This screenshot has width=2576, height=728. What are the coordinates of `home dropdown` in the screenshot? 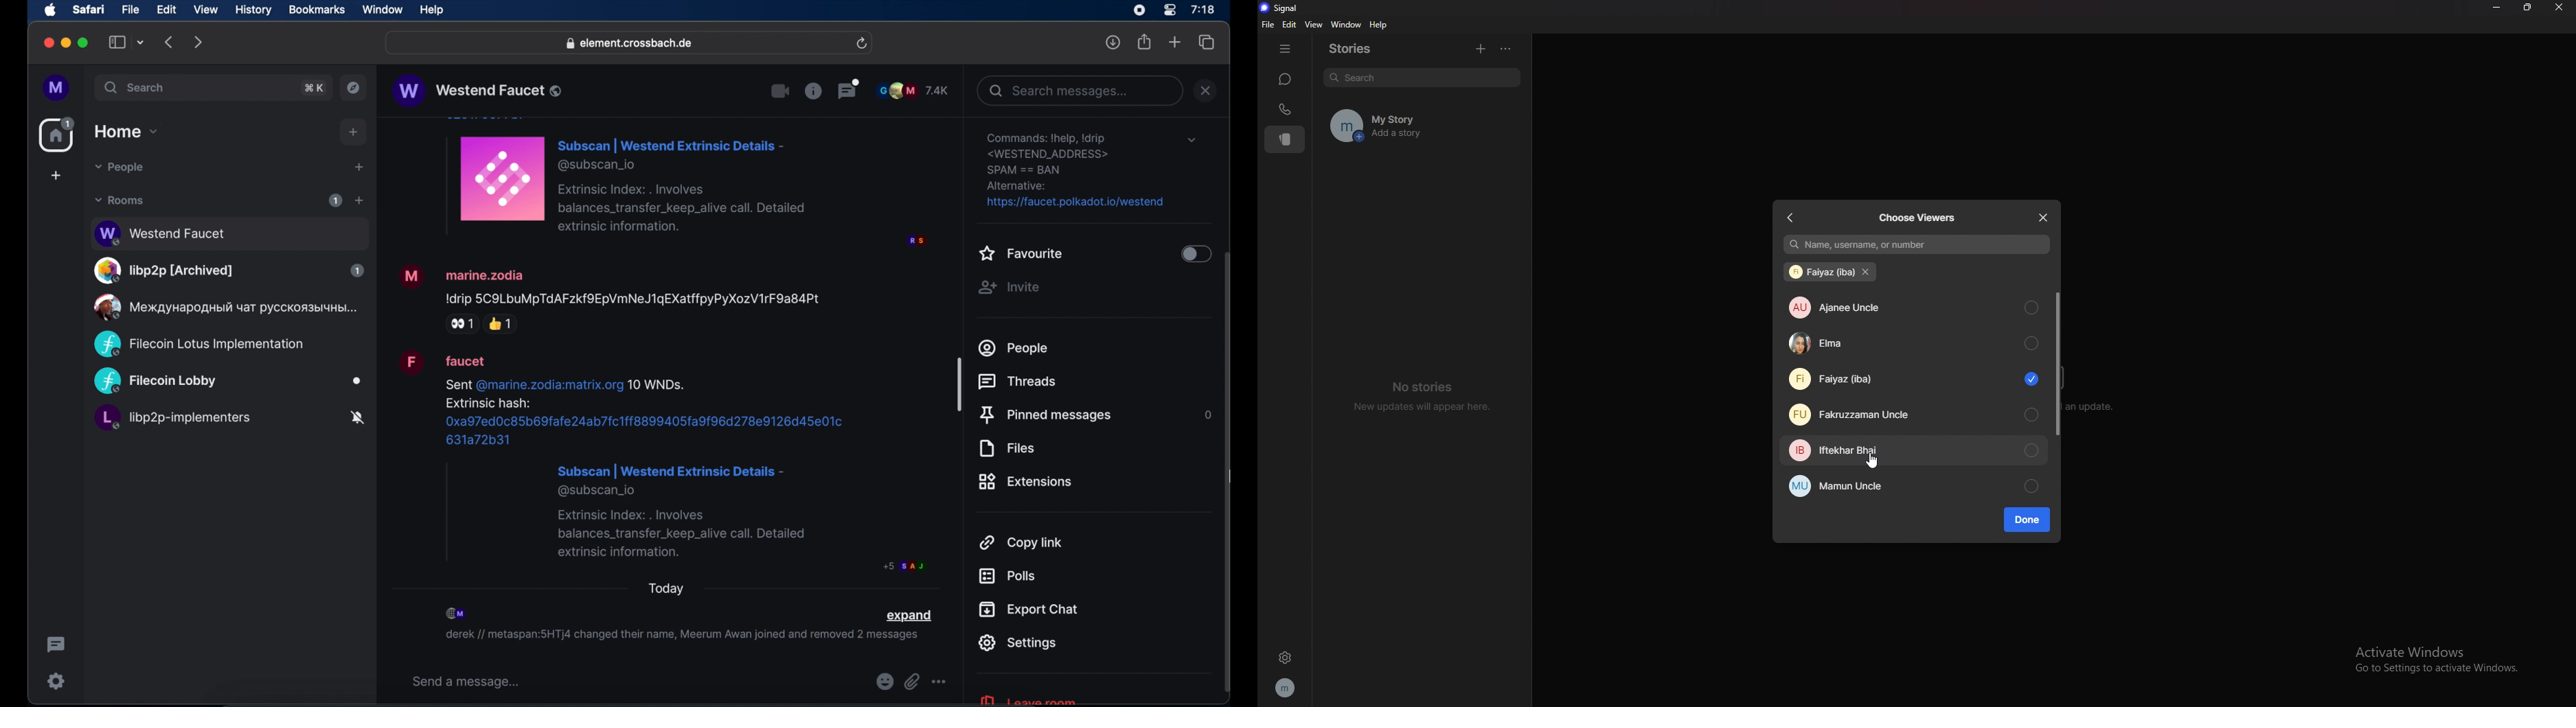 It's located at (126, 132).